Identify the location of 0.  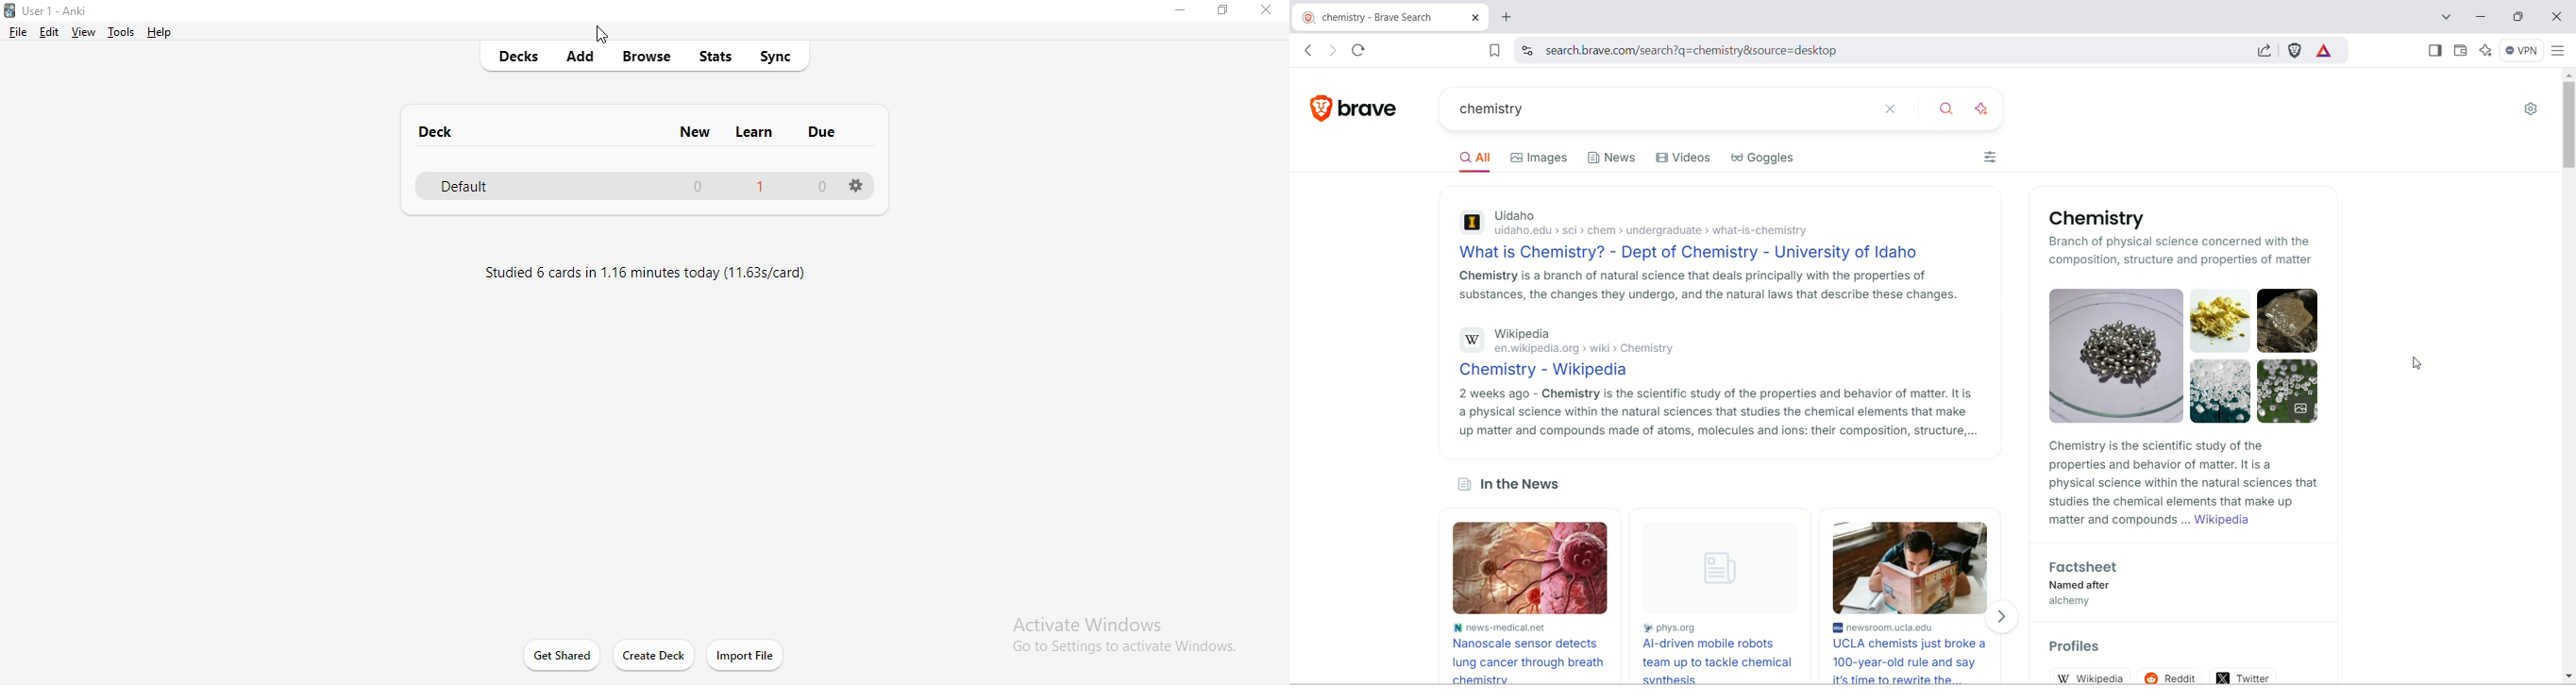
(693, 188).